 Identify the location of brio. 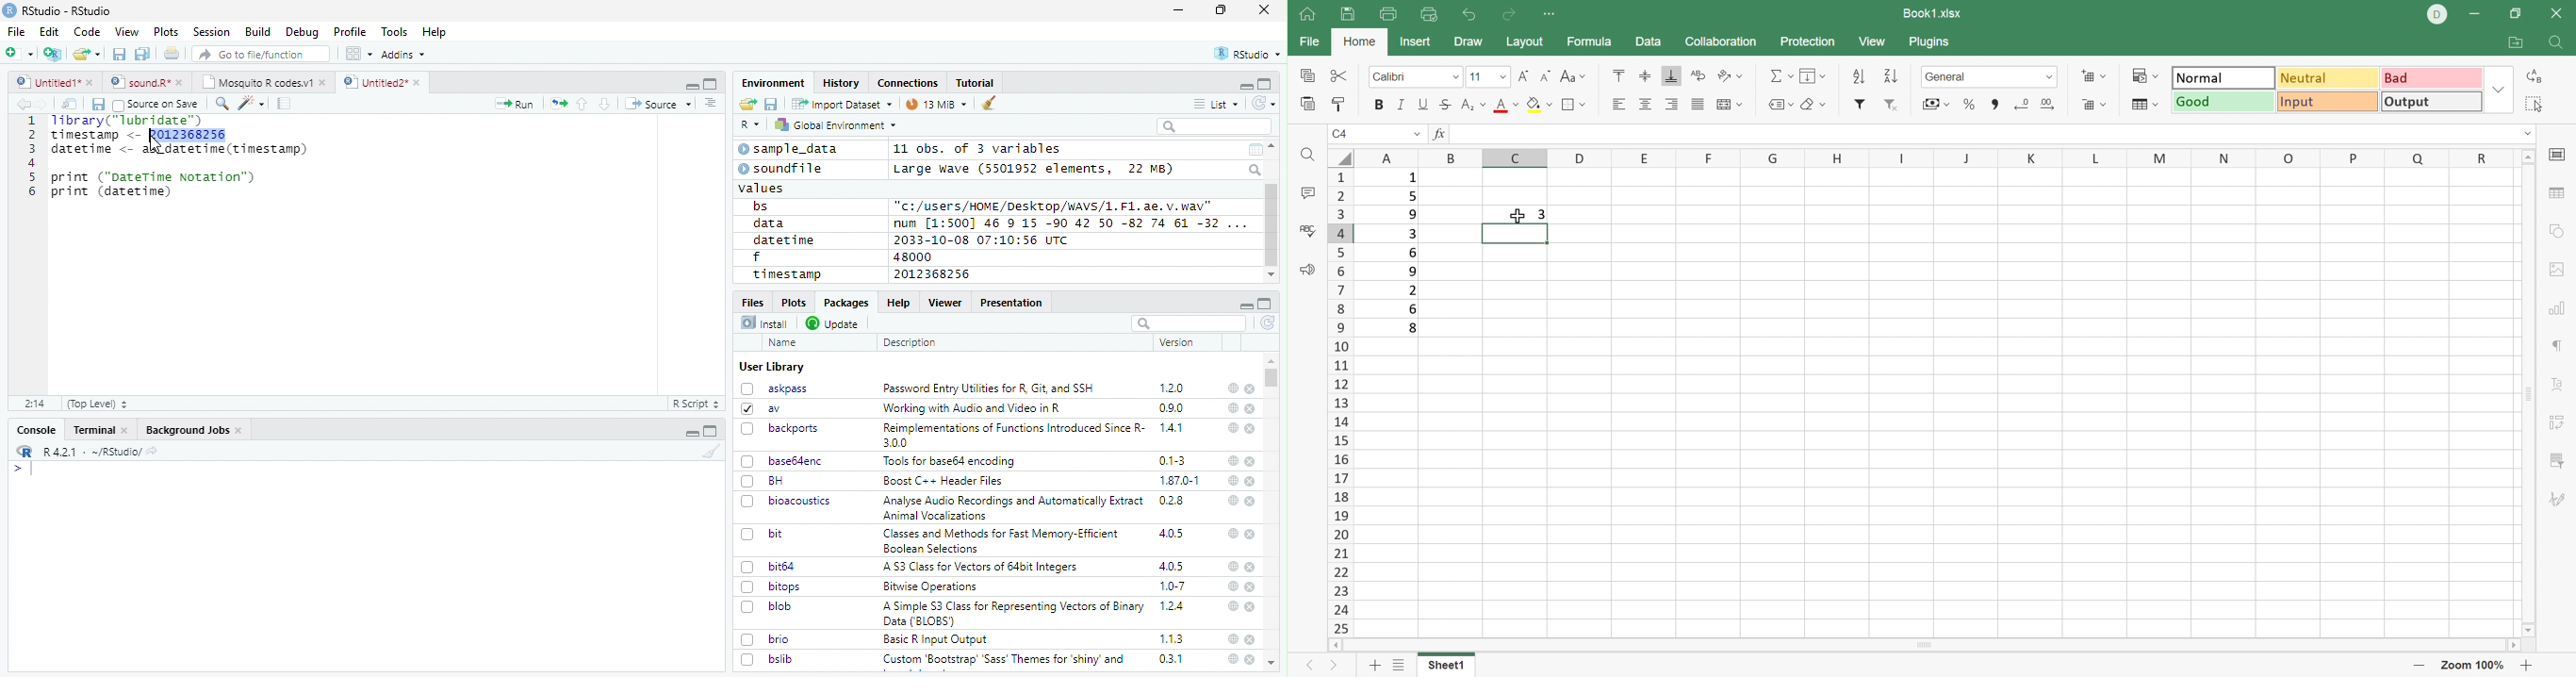
(765, 639).